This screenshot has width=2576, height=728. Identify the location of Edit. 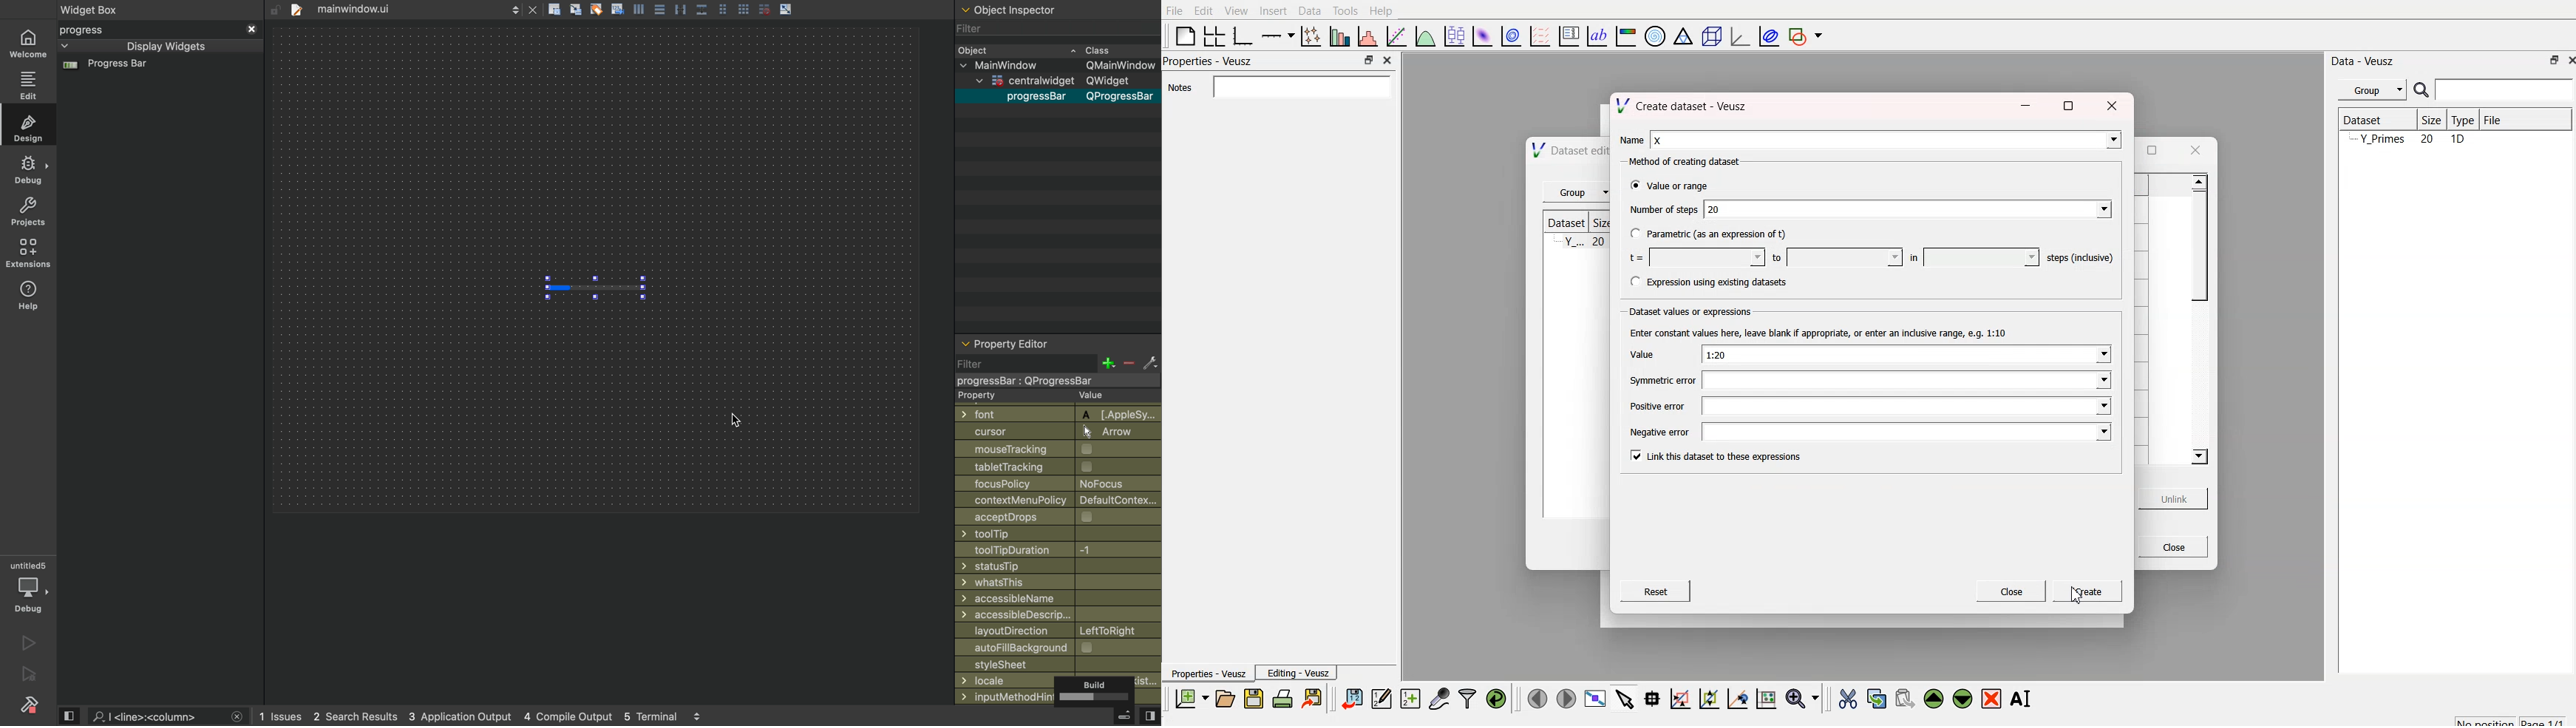
(1201, 10).